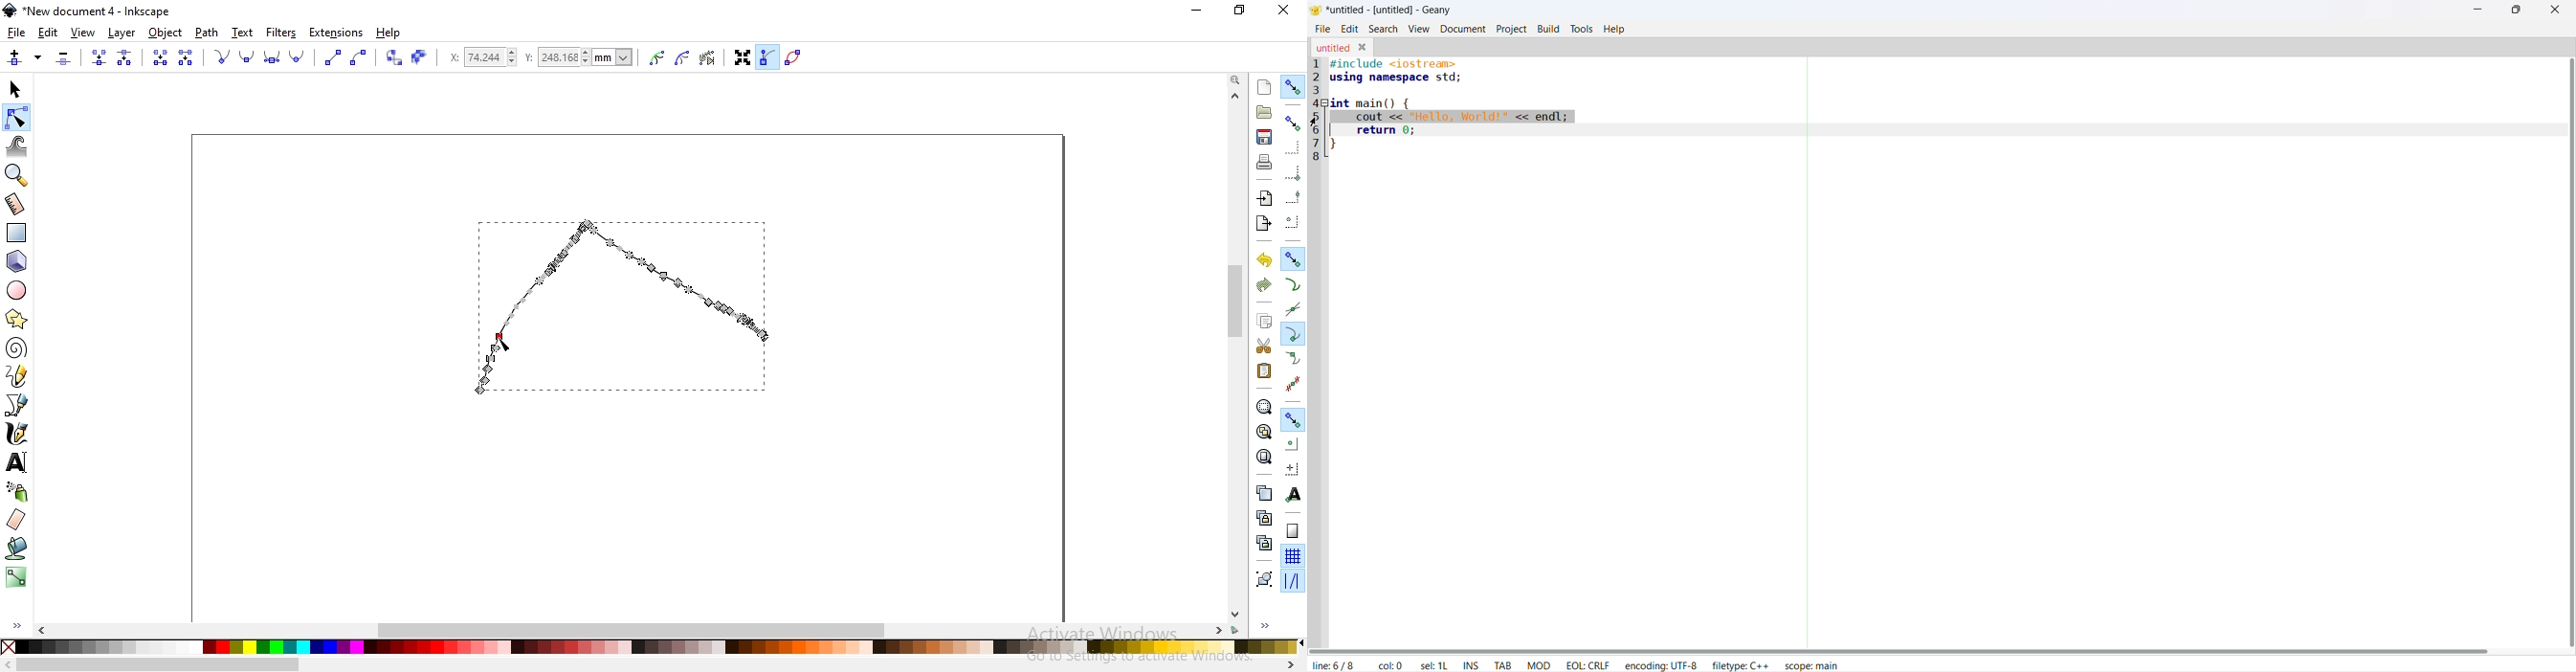 This screenshot has width=2576, height=672. What do you see at coordinates (392, 58) in the screenshot?
I see `convert selected object to node` at bounding box center [392, 58].